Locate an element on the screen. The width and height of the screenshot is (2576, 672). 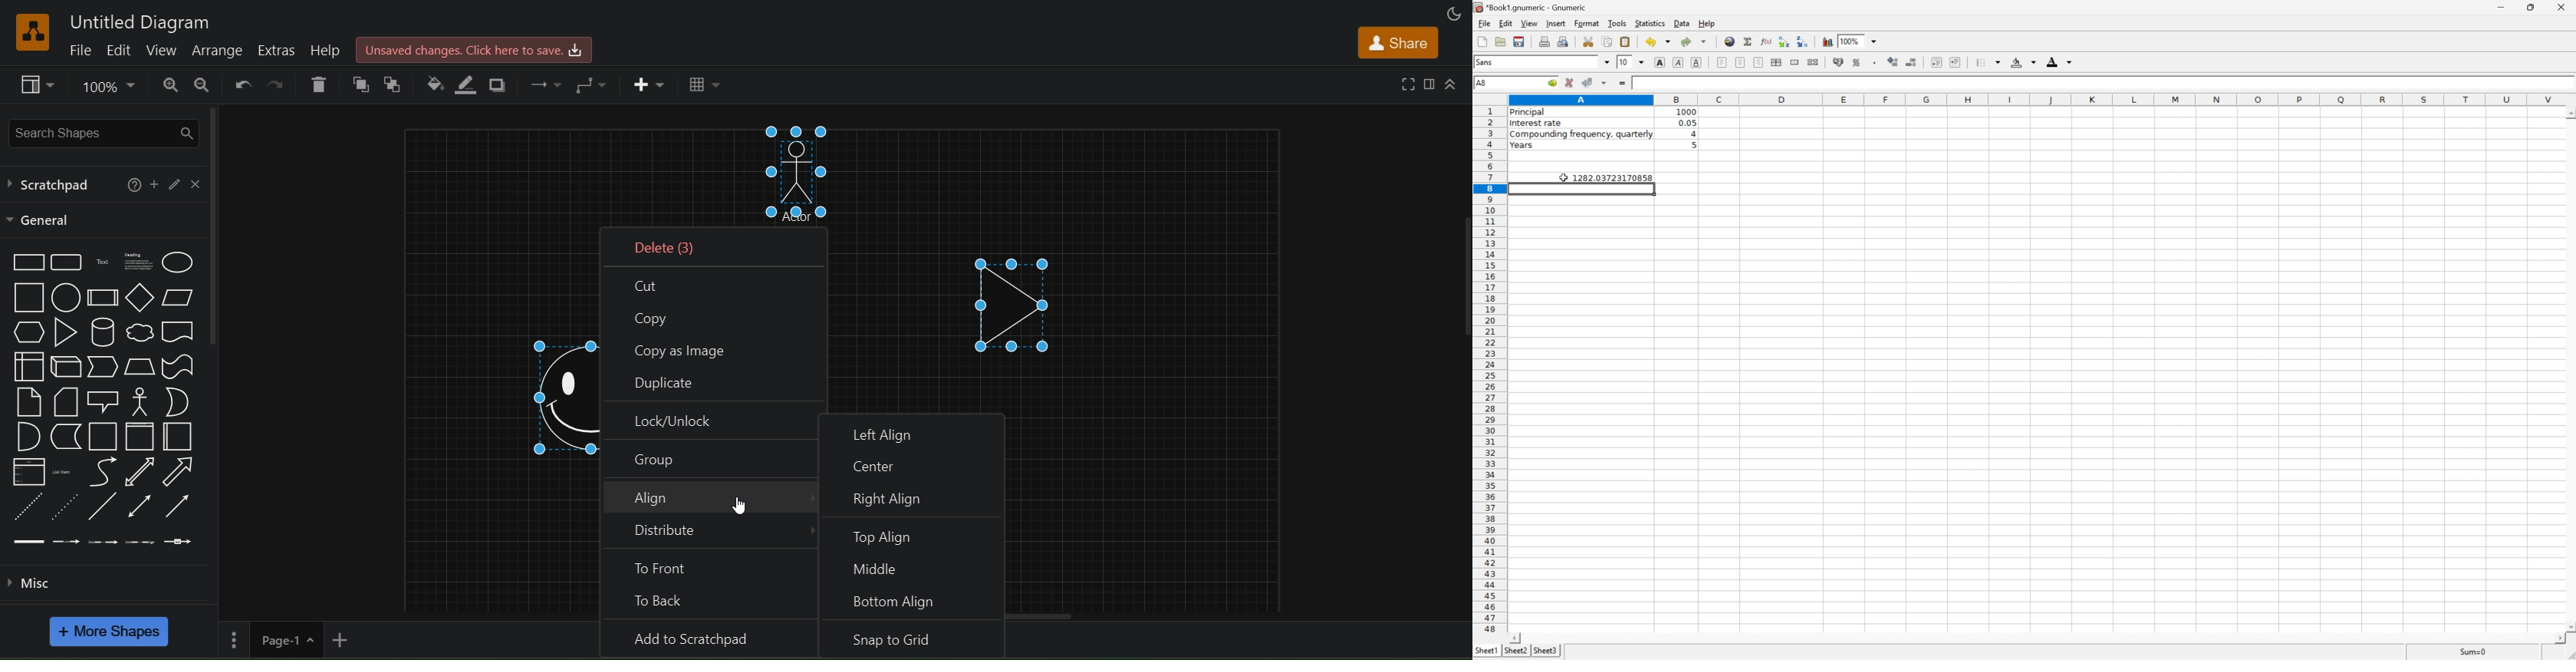
lock/unlock is located at coordinates (711, 421).